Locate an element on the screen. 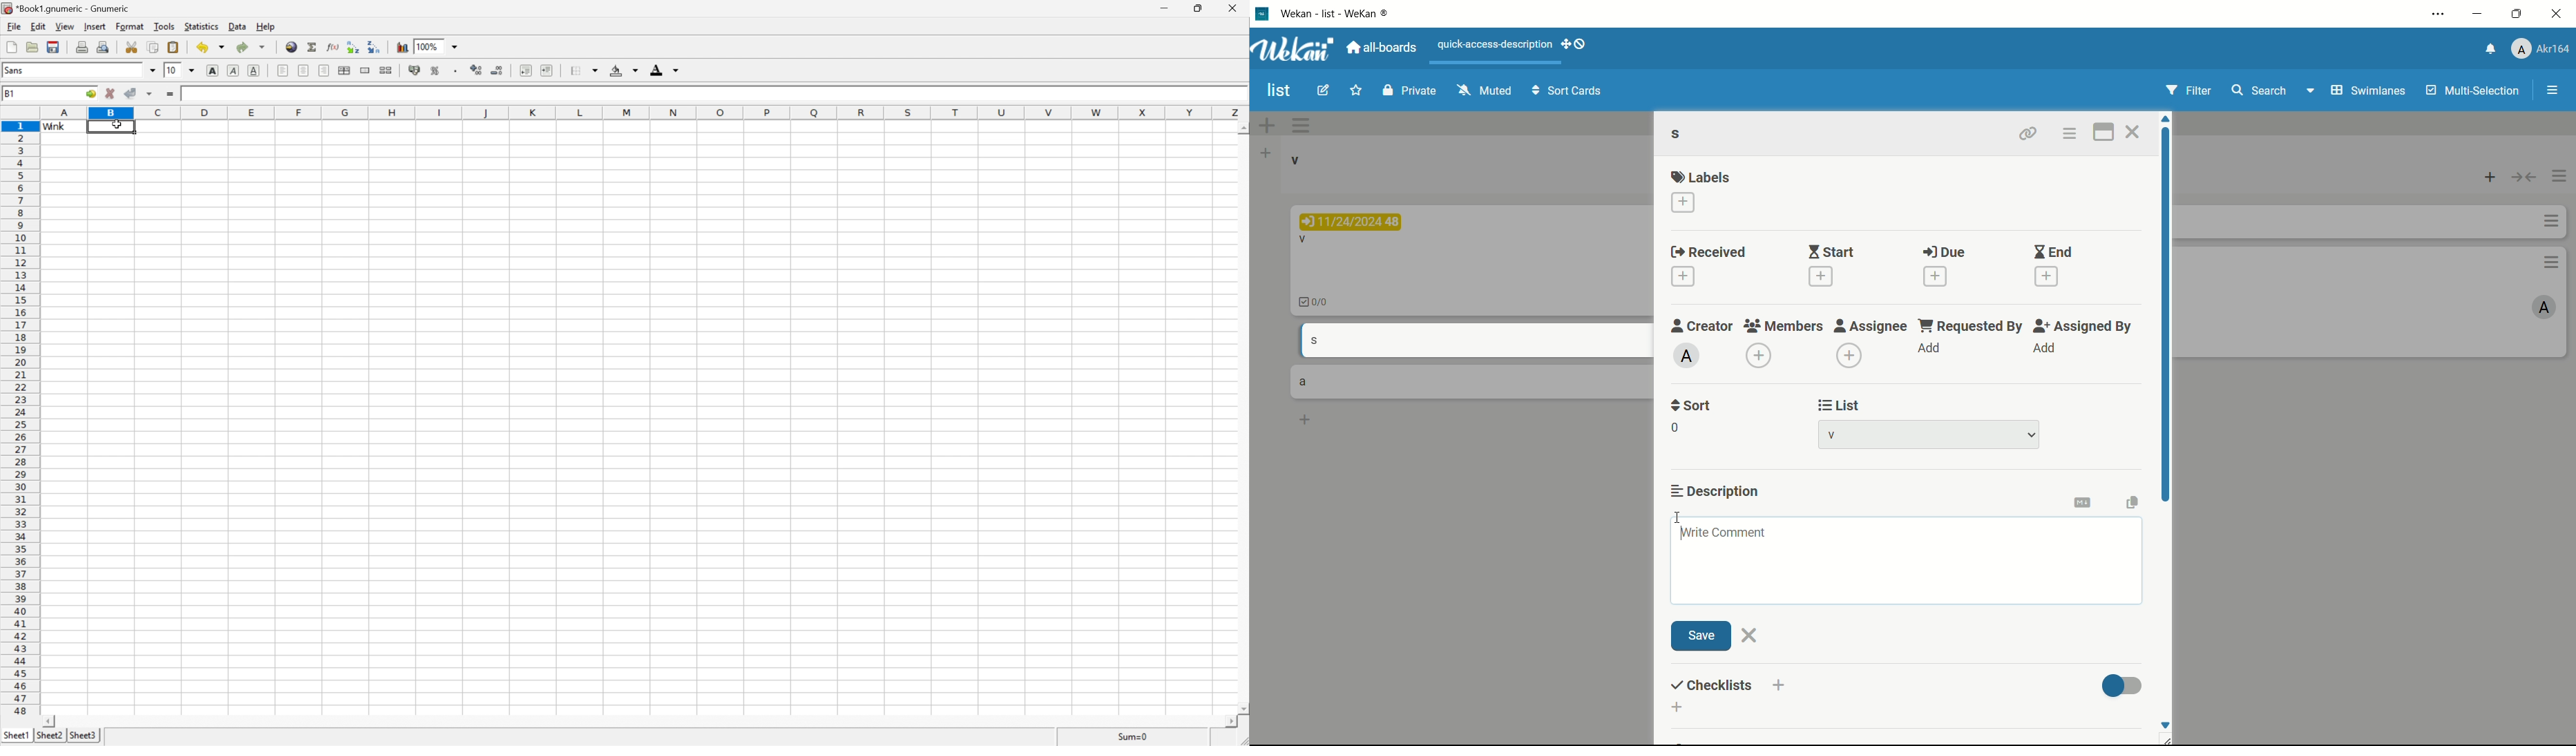 The height and width of the screenshot is (756, 2576). show-desktop-drag-handles is located at coordinates (1575, 44).